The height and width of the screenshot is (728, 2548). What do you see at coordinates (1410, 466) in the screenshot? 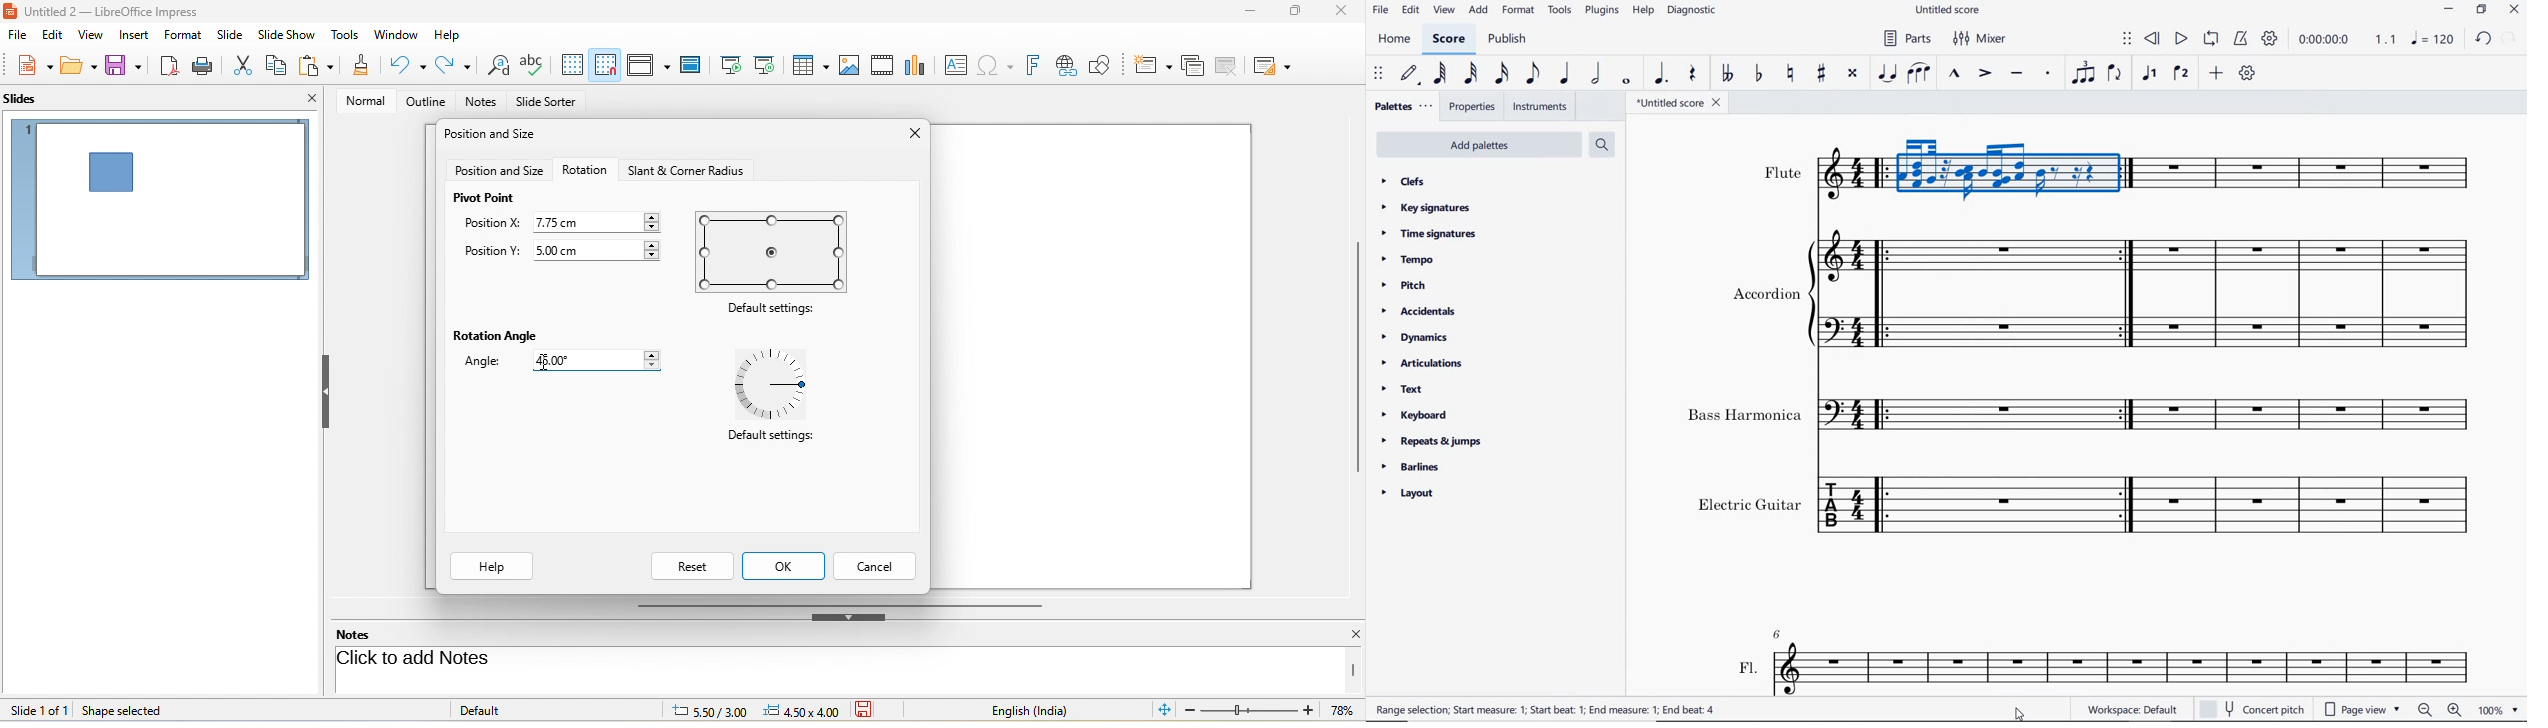
I see `barlines` at bounding box center [1410, 466].